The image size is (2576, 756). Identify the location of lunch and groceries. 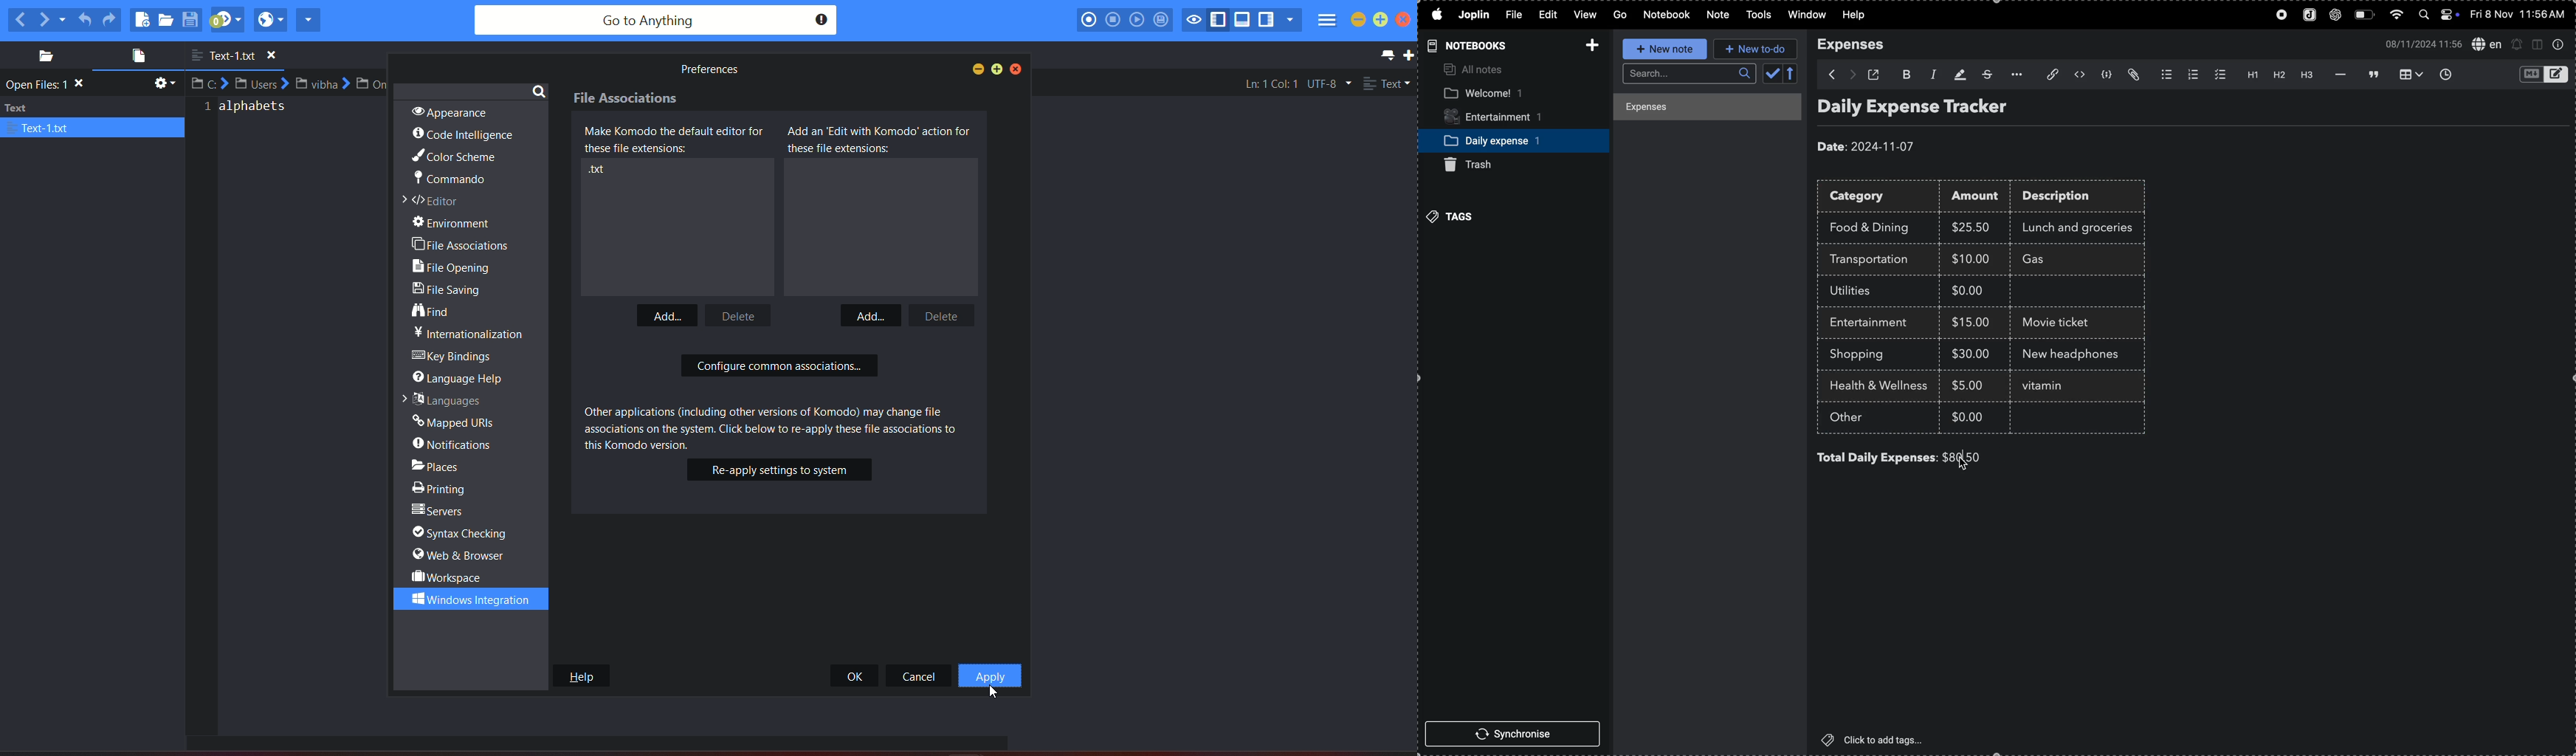
(2083, 226).